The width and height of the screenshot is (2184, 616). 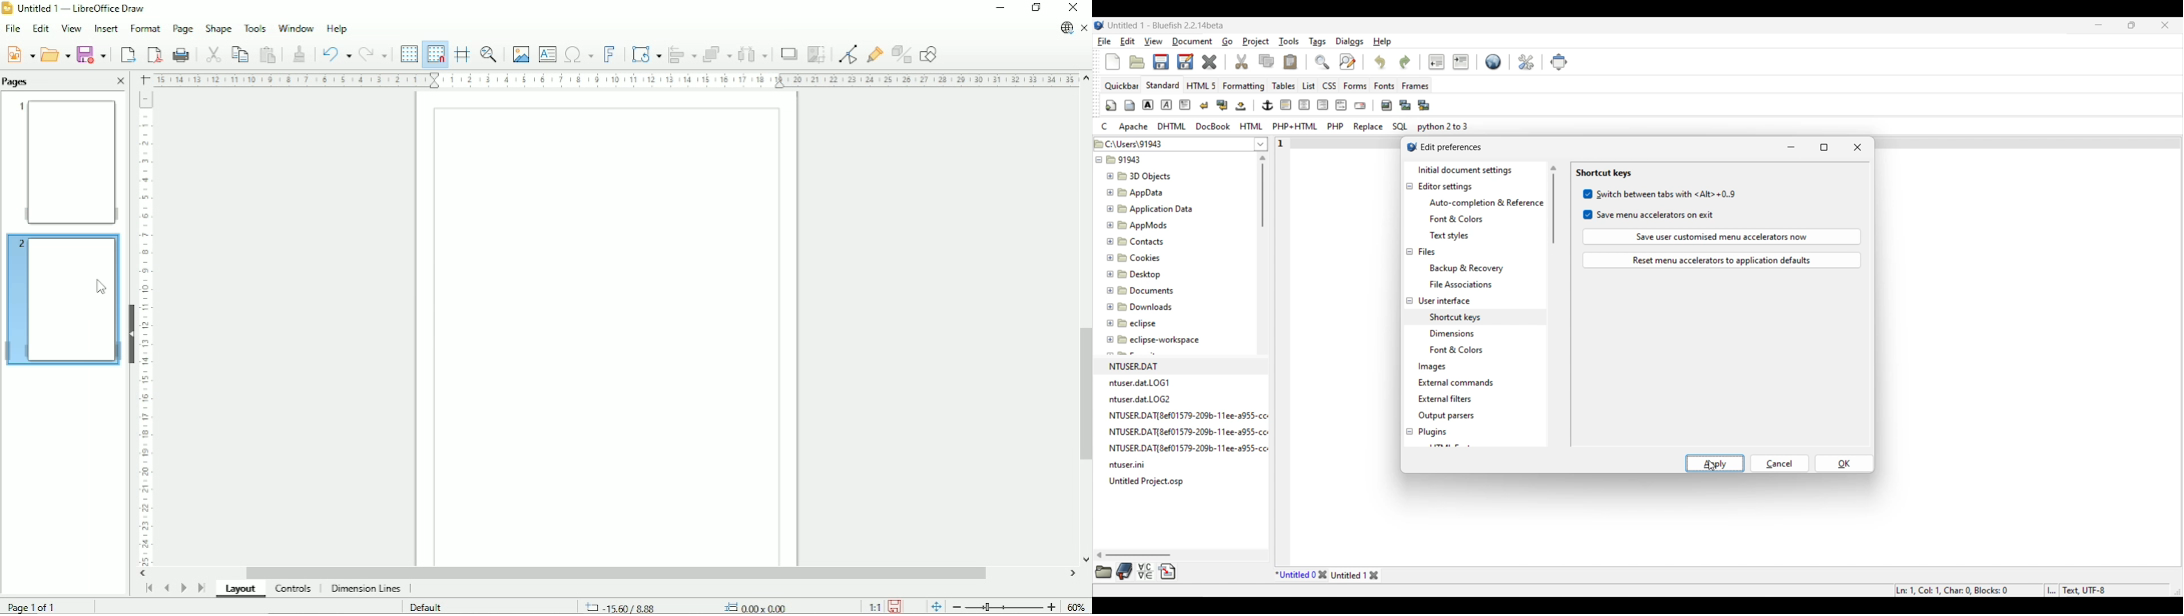 What do you see at coordinates (1309, 86) in the screenshot?
I see `List` at bounding box center [1309, 86].